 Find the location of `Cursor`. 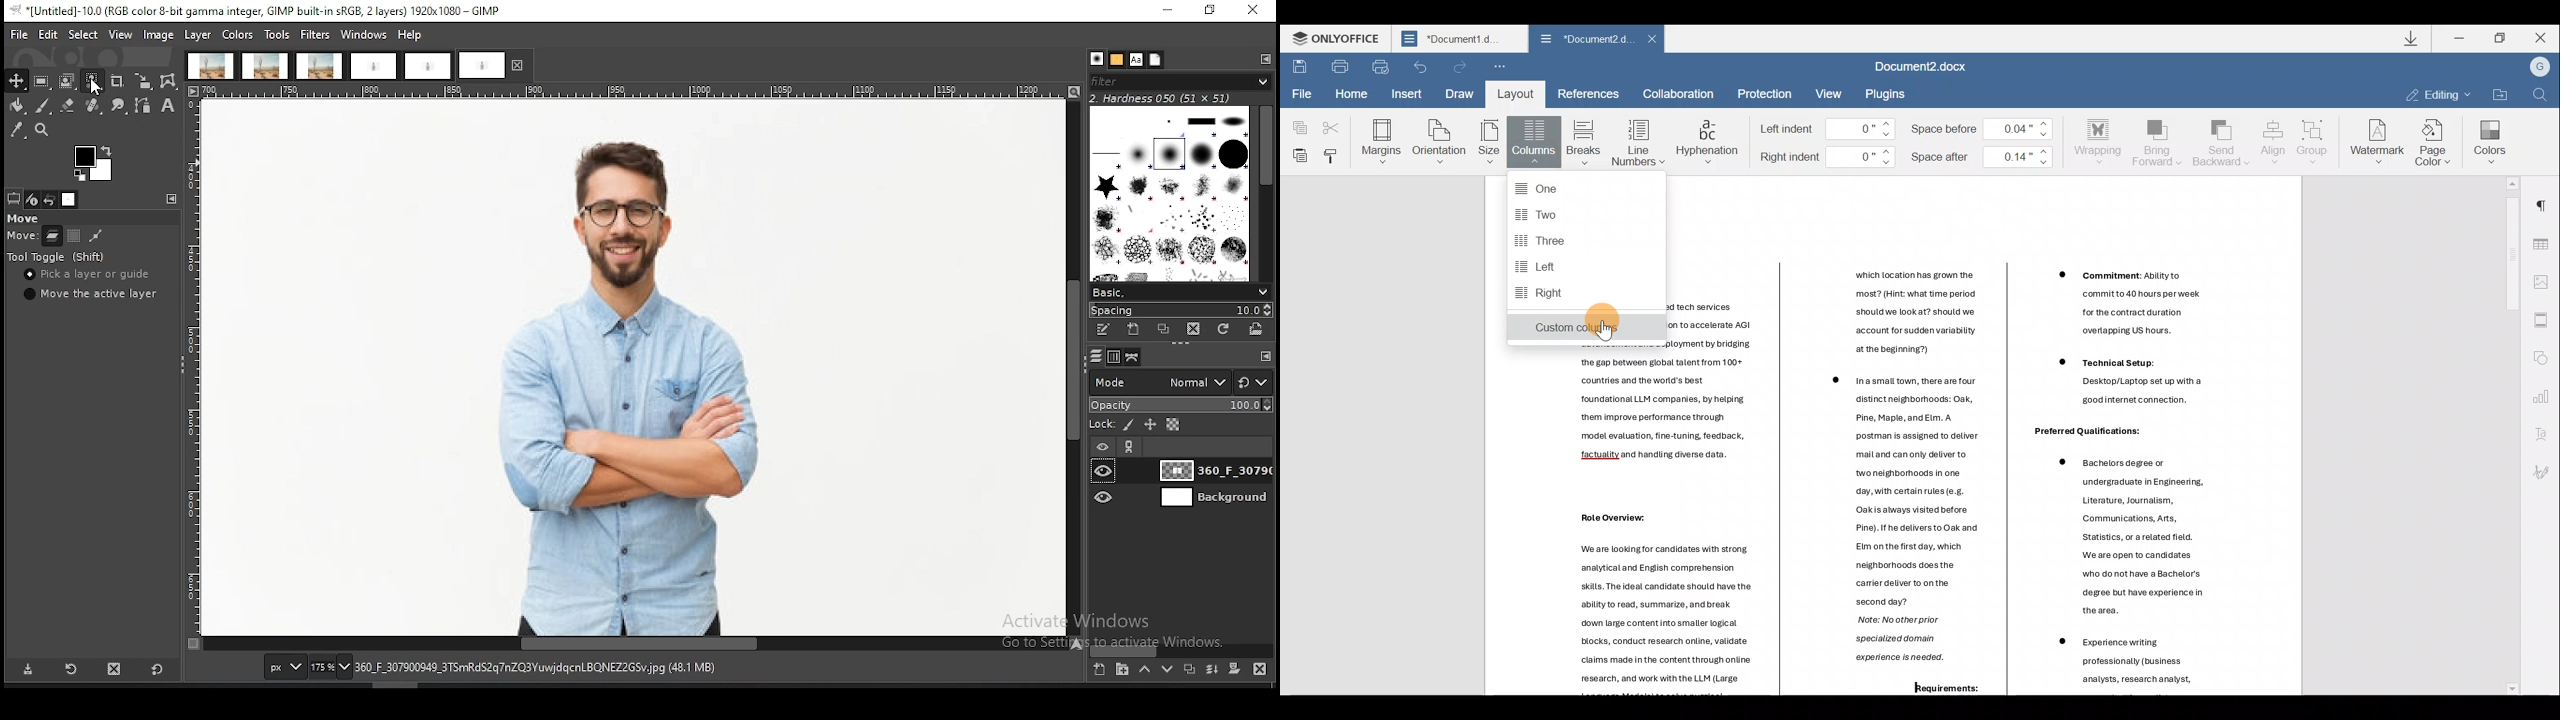

Cursor is located at coordinates (1607, 330).